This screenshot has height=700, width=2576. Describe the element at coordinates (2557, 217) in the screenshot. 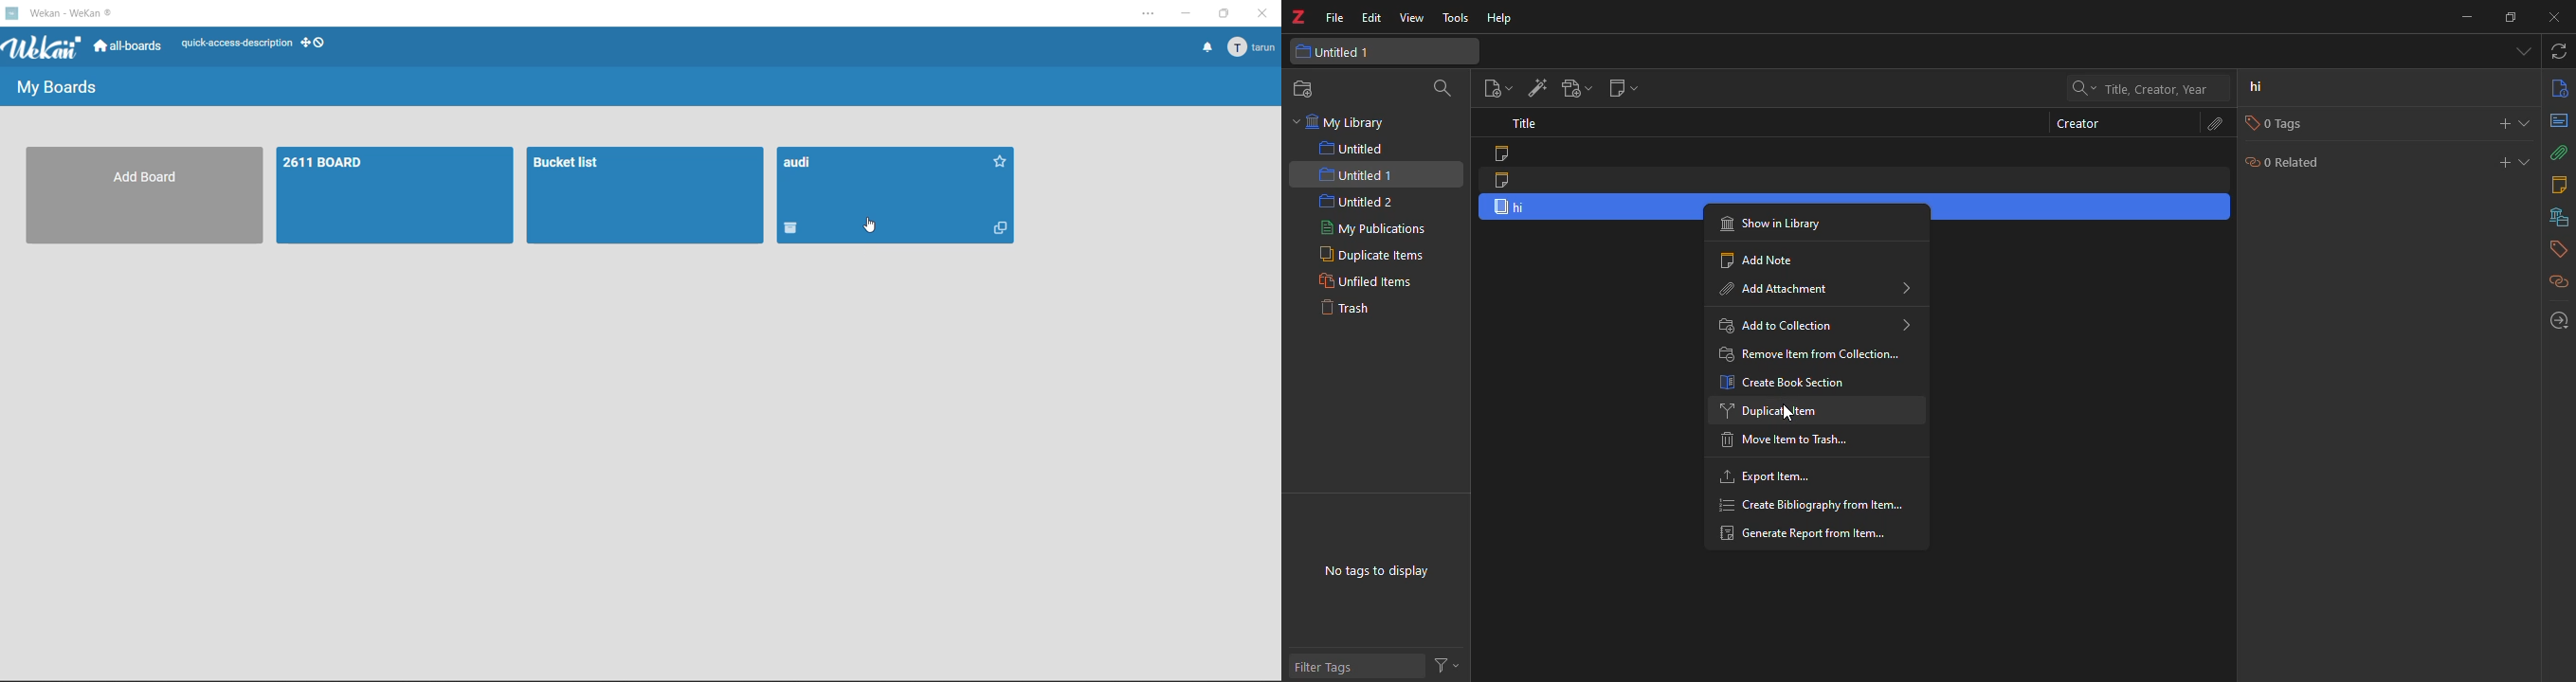

I see `library` at that location.